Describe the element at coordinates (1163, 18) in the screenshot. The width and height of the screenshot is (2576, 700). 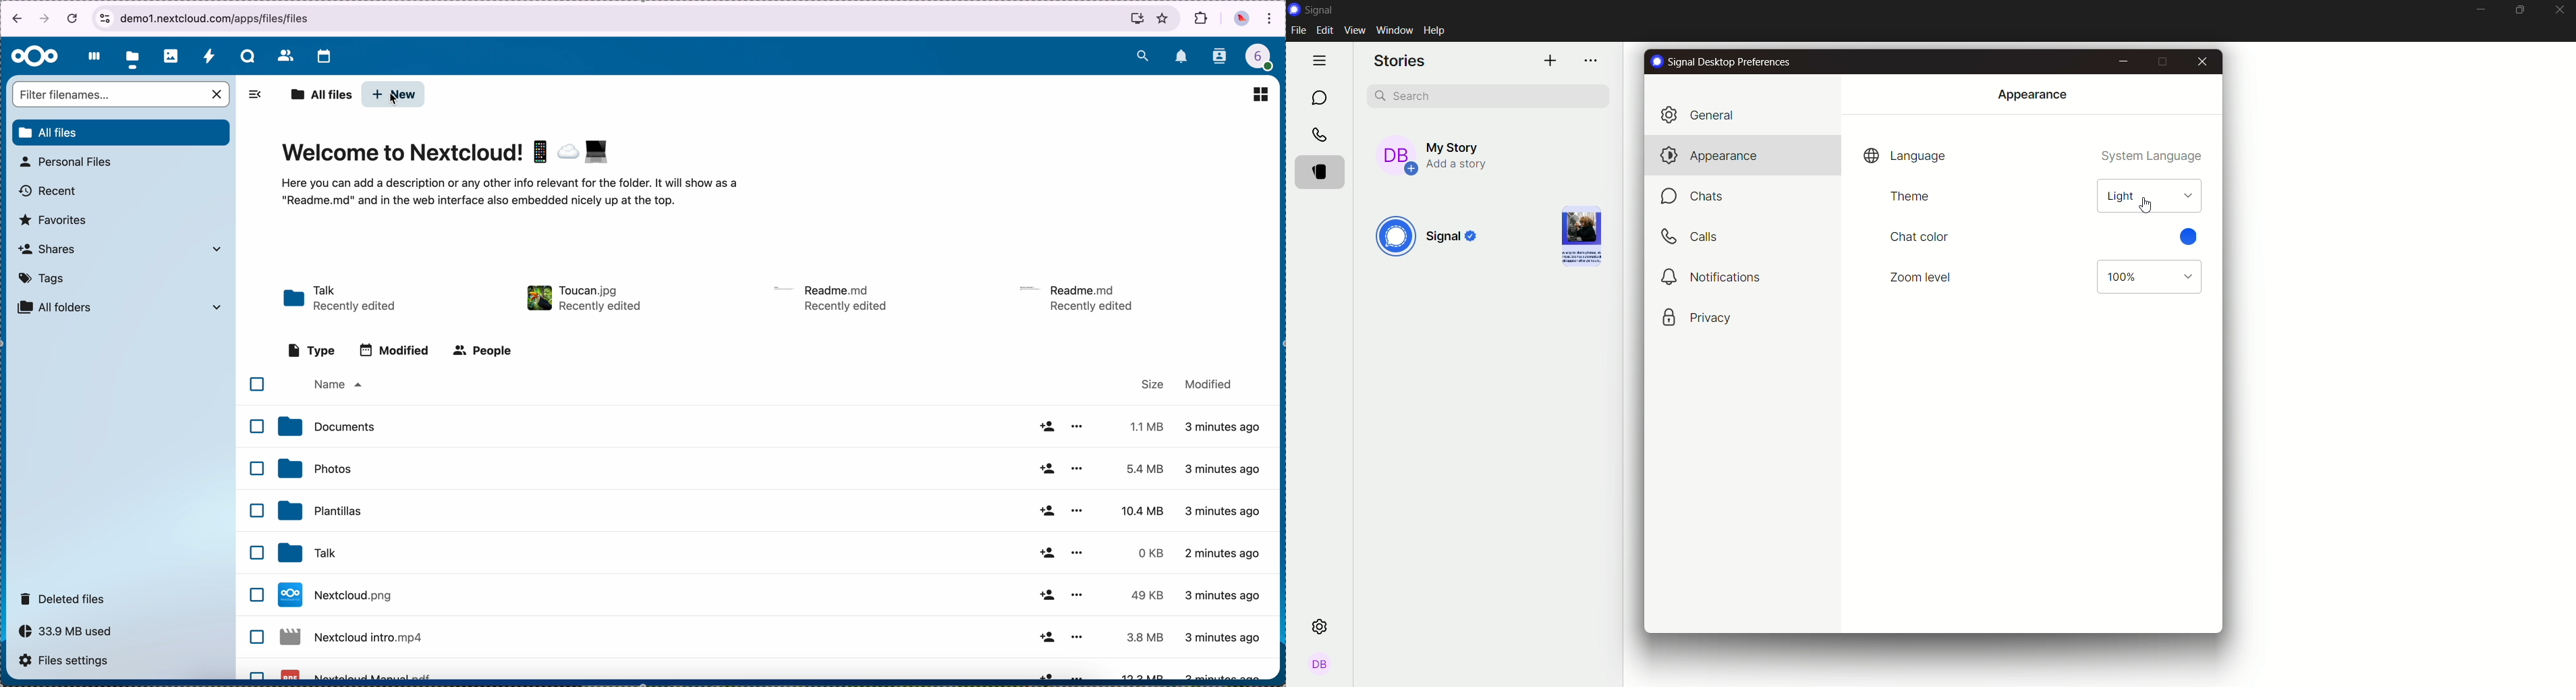
I see `favorites` at that location.